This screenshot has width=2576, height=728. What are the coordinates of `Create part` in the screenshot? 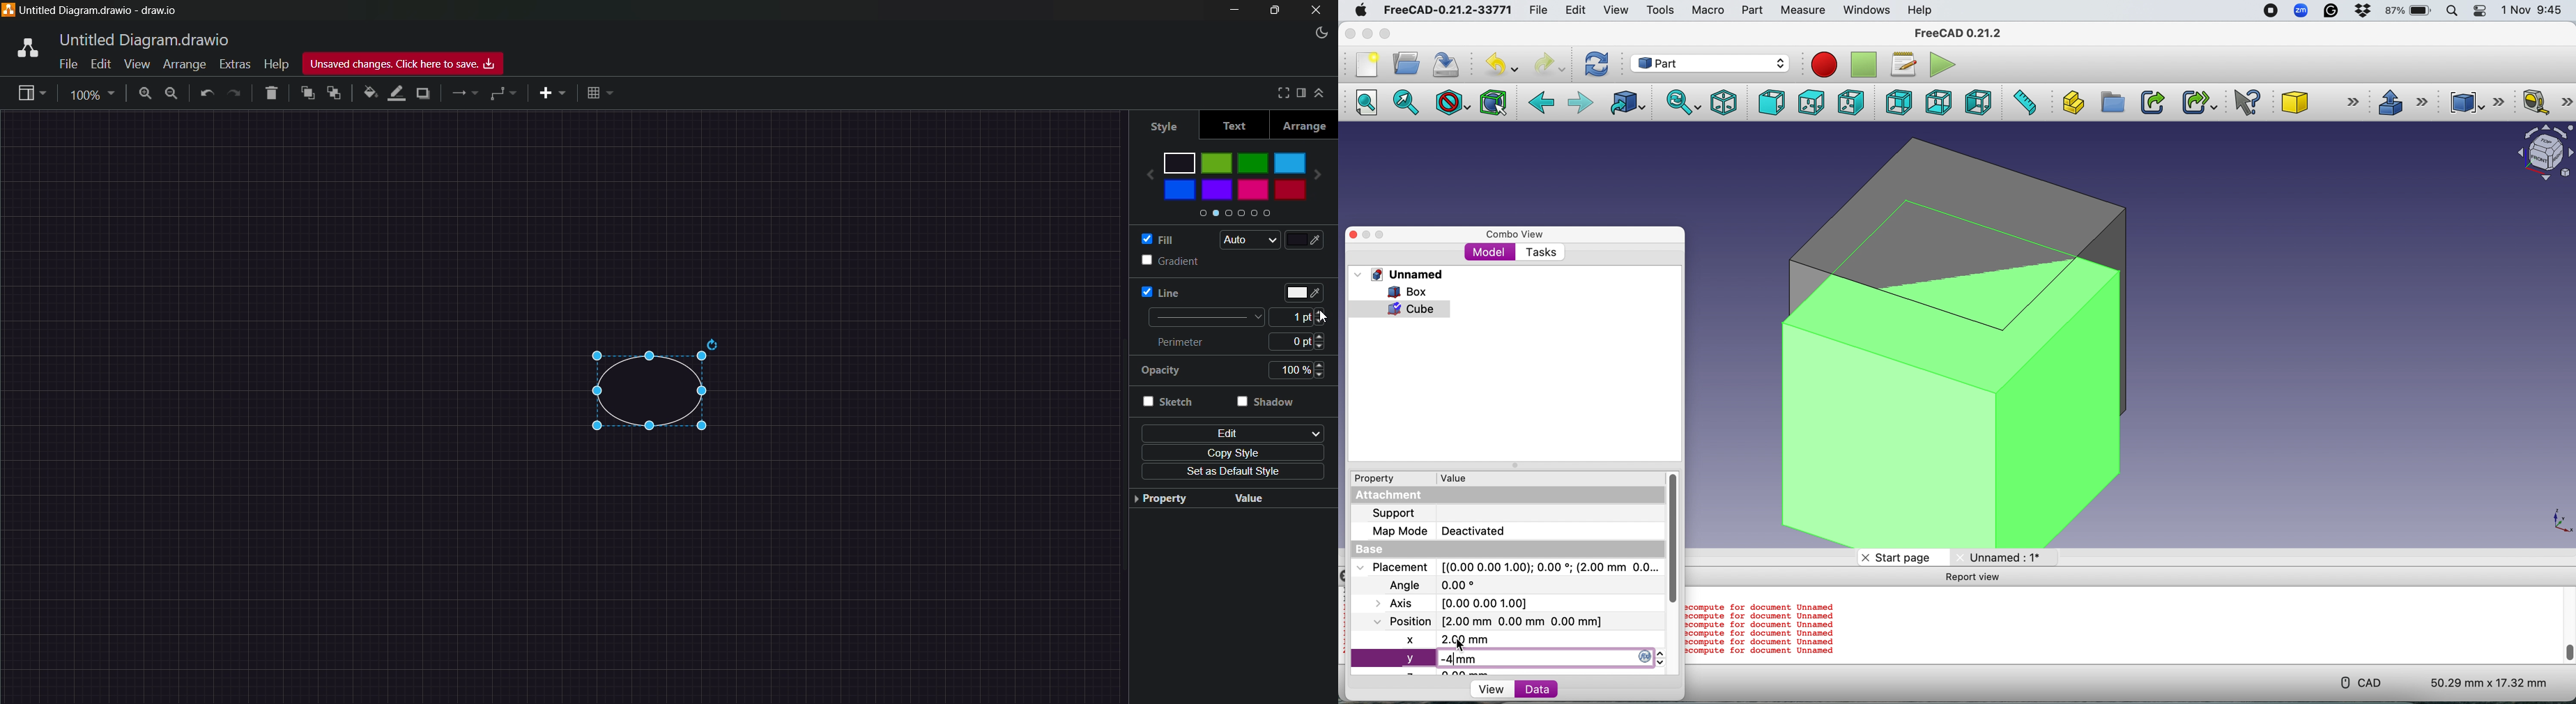 It's located at (2071, 102).